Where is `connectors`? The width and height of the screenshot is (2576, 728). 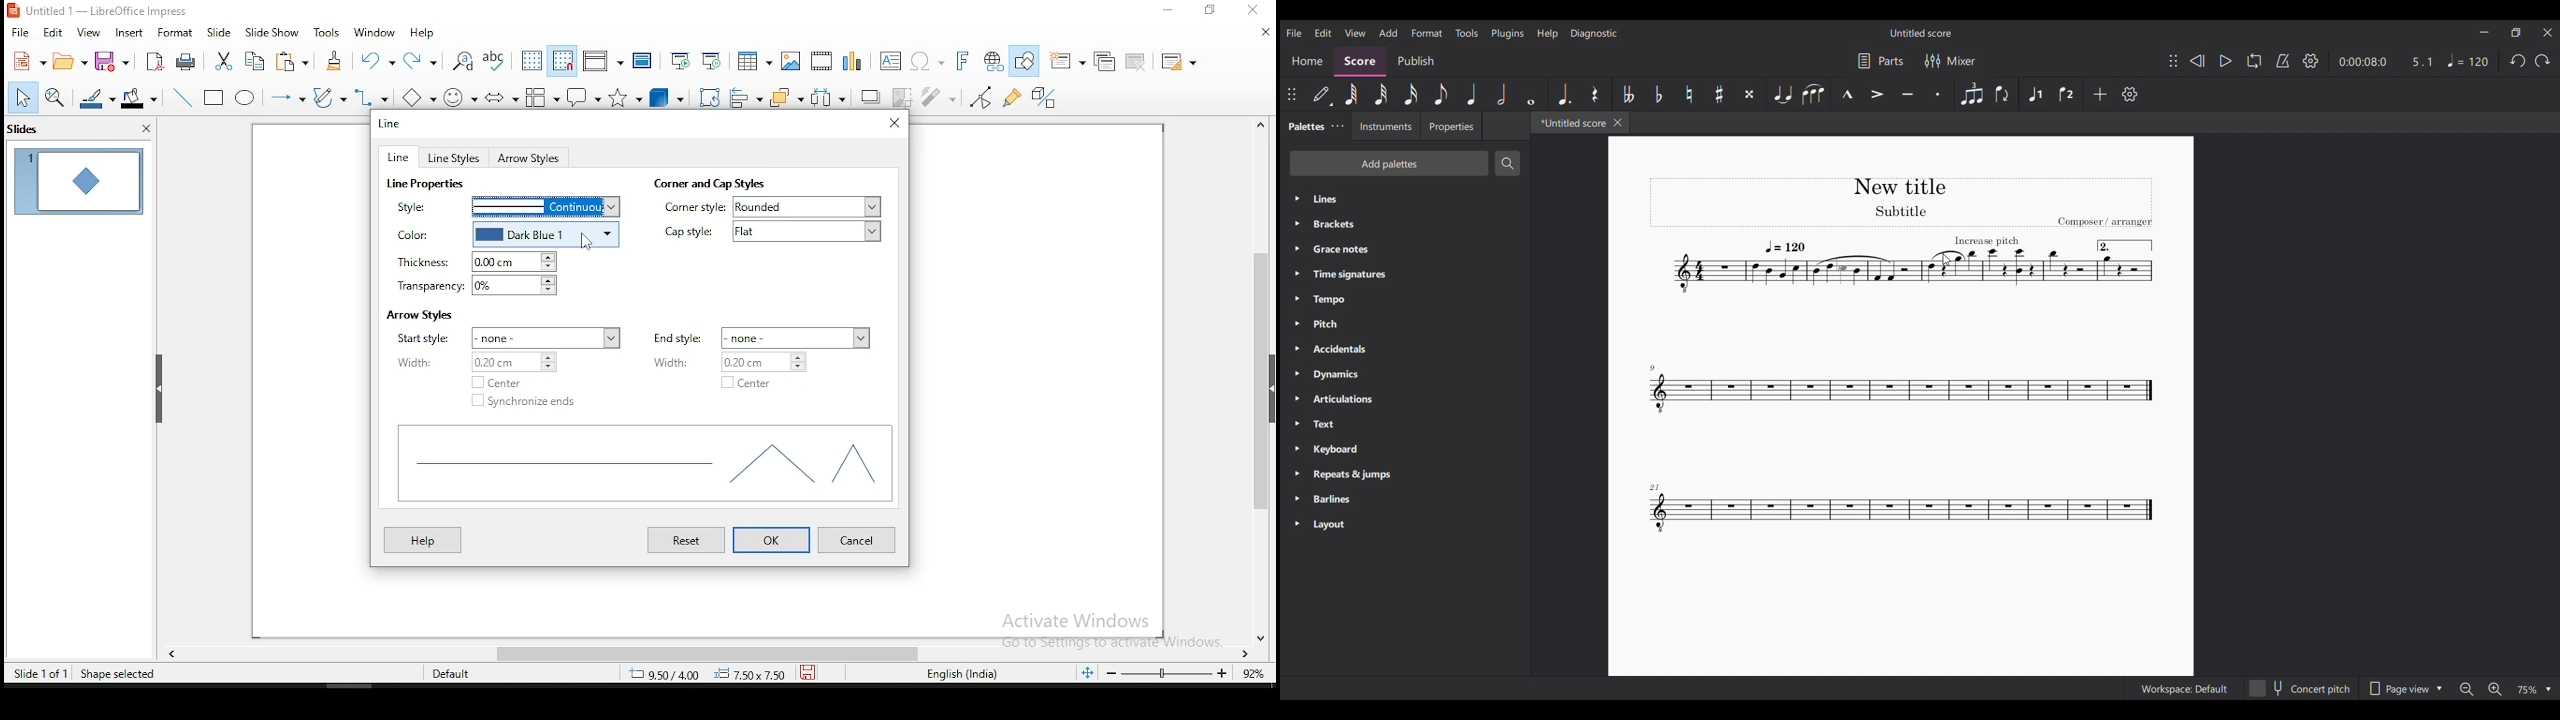 connectors is located at coordinates (372, 96).